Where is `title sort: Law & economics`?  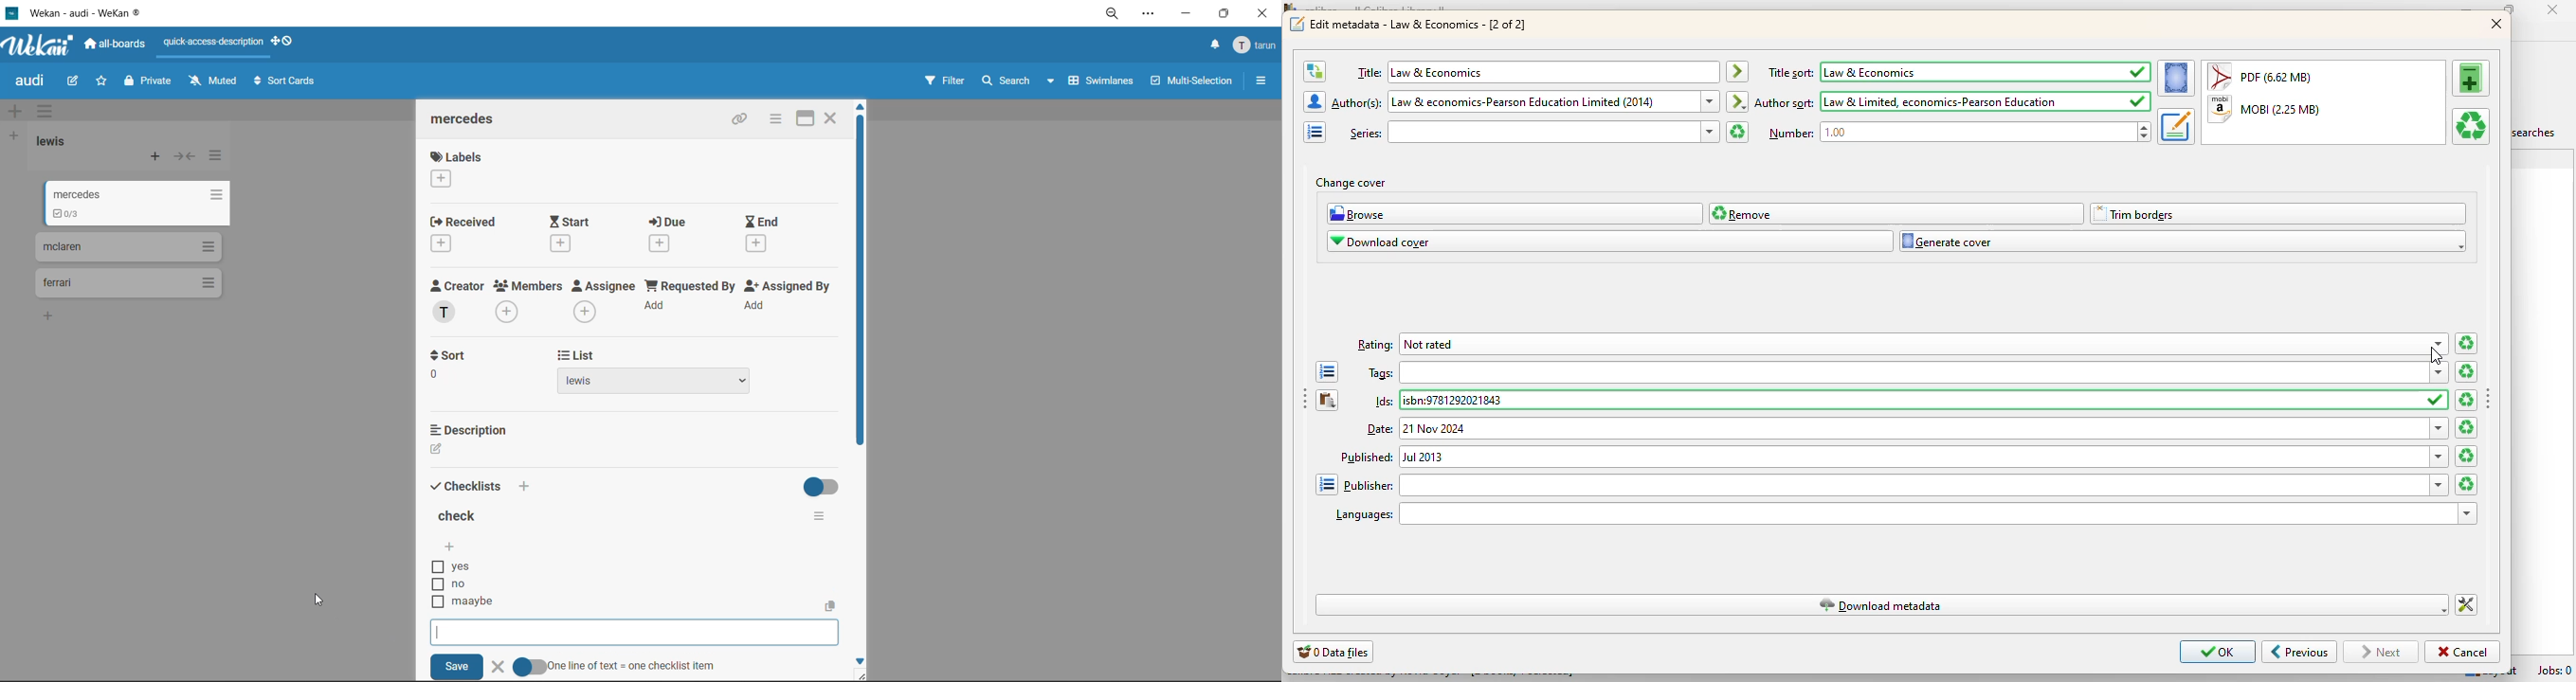 title sort: Law & economics is located at coordinates (1959, 72).